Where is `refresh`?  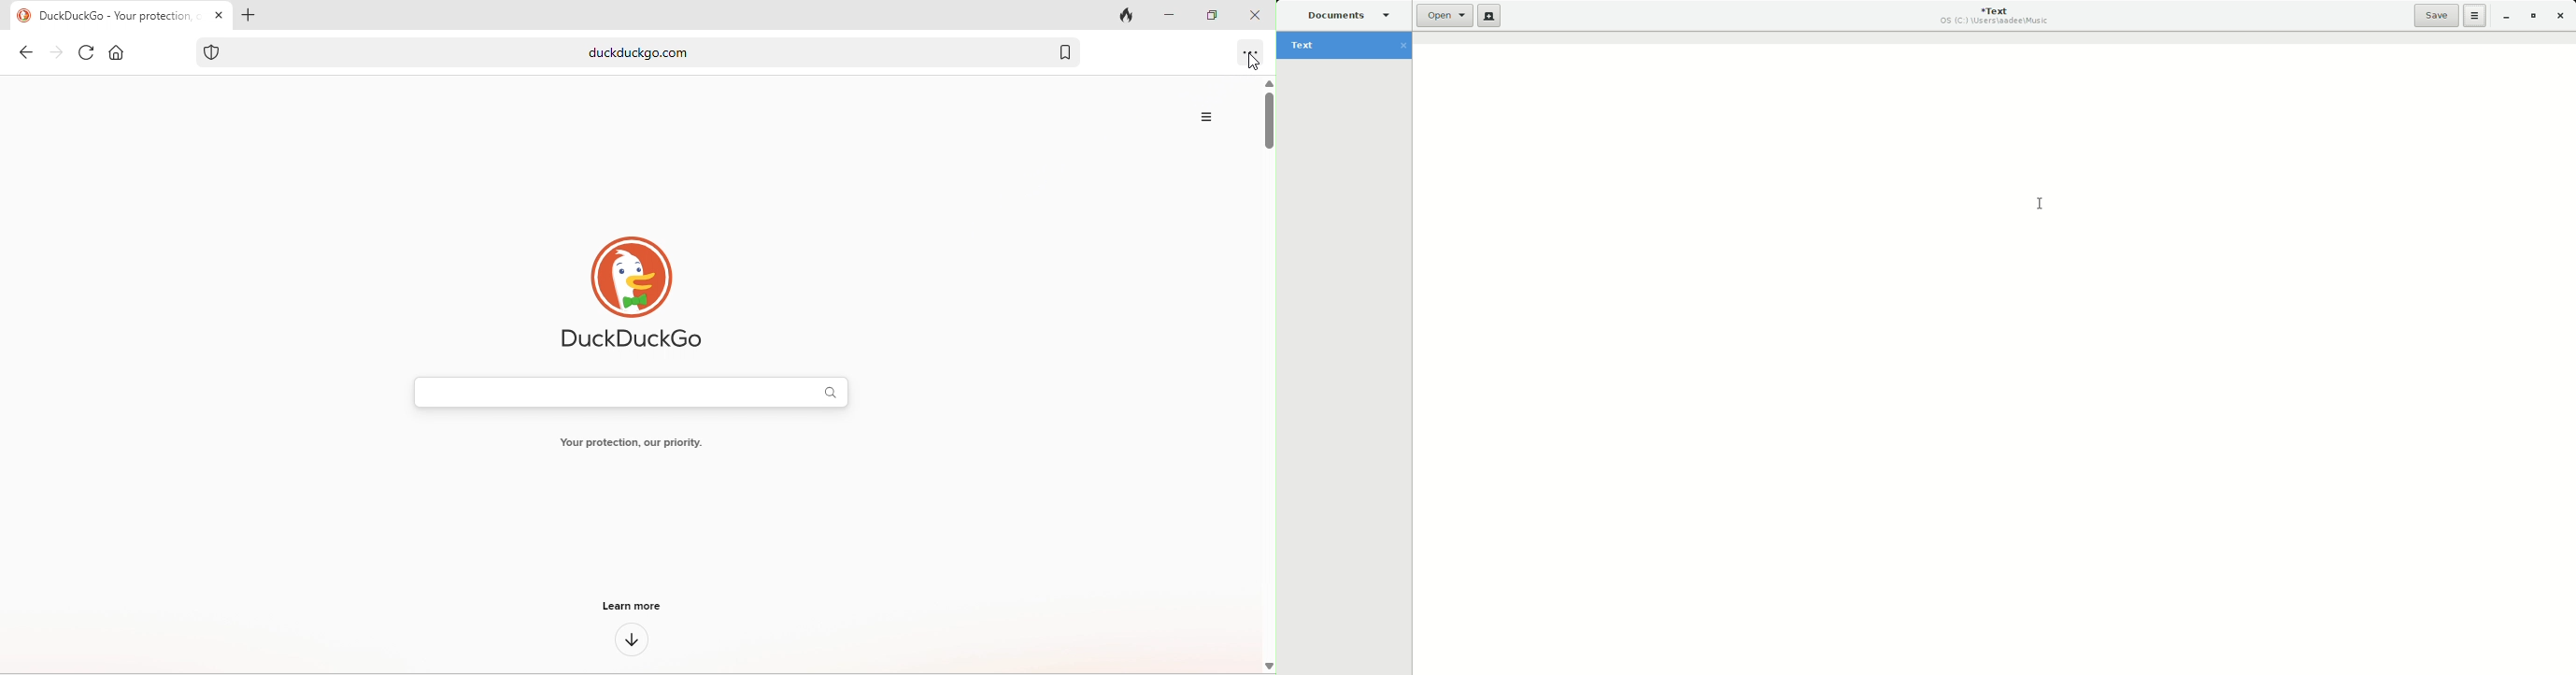
refresh is located at coordinates (87, 52).